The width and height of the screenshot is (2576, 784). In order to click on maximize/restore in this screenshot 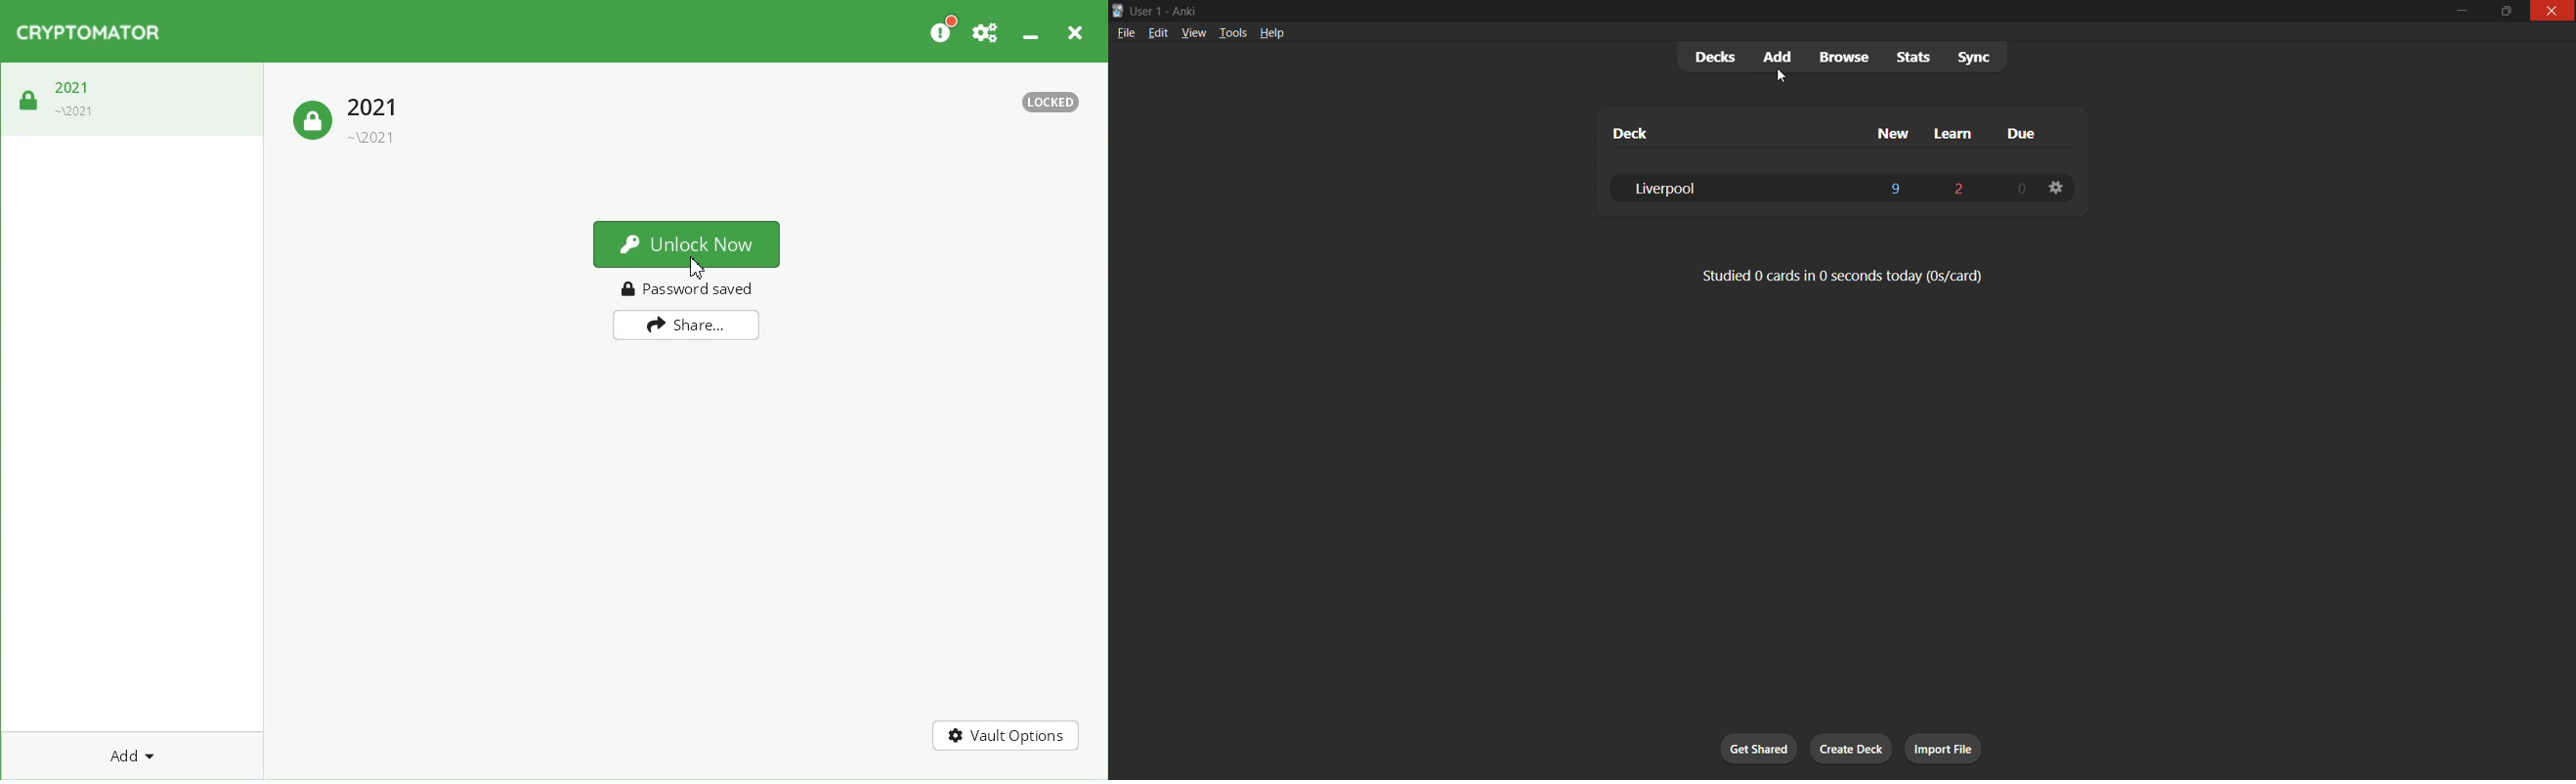, I will do `click(2503, 11)`.